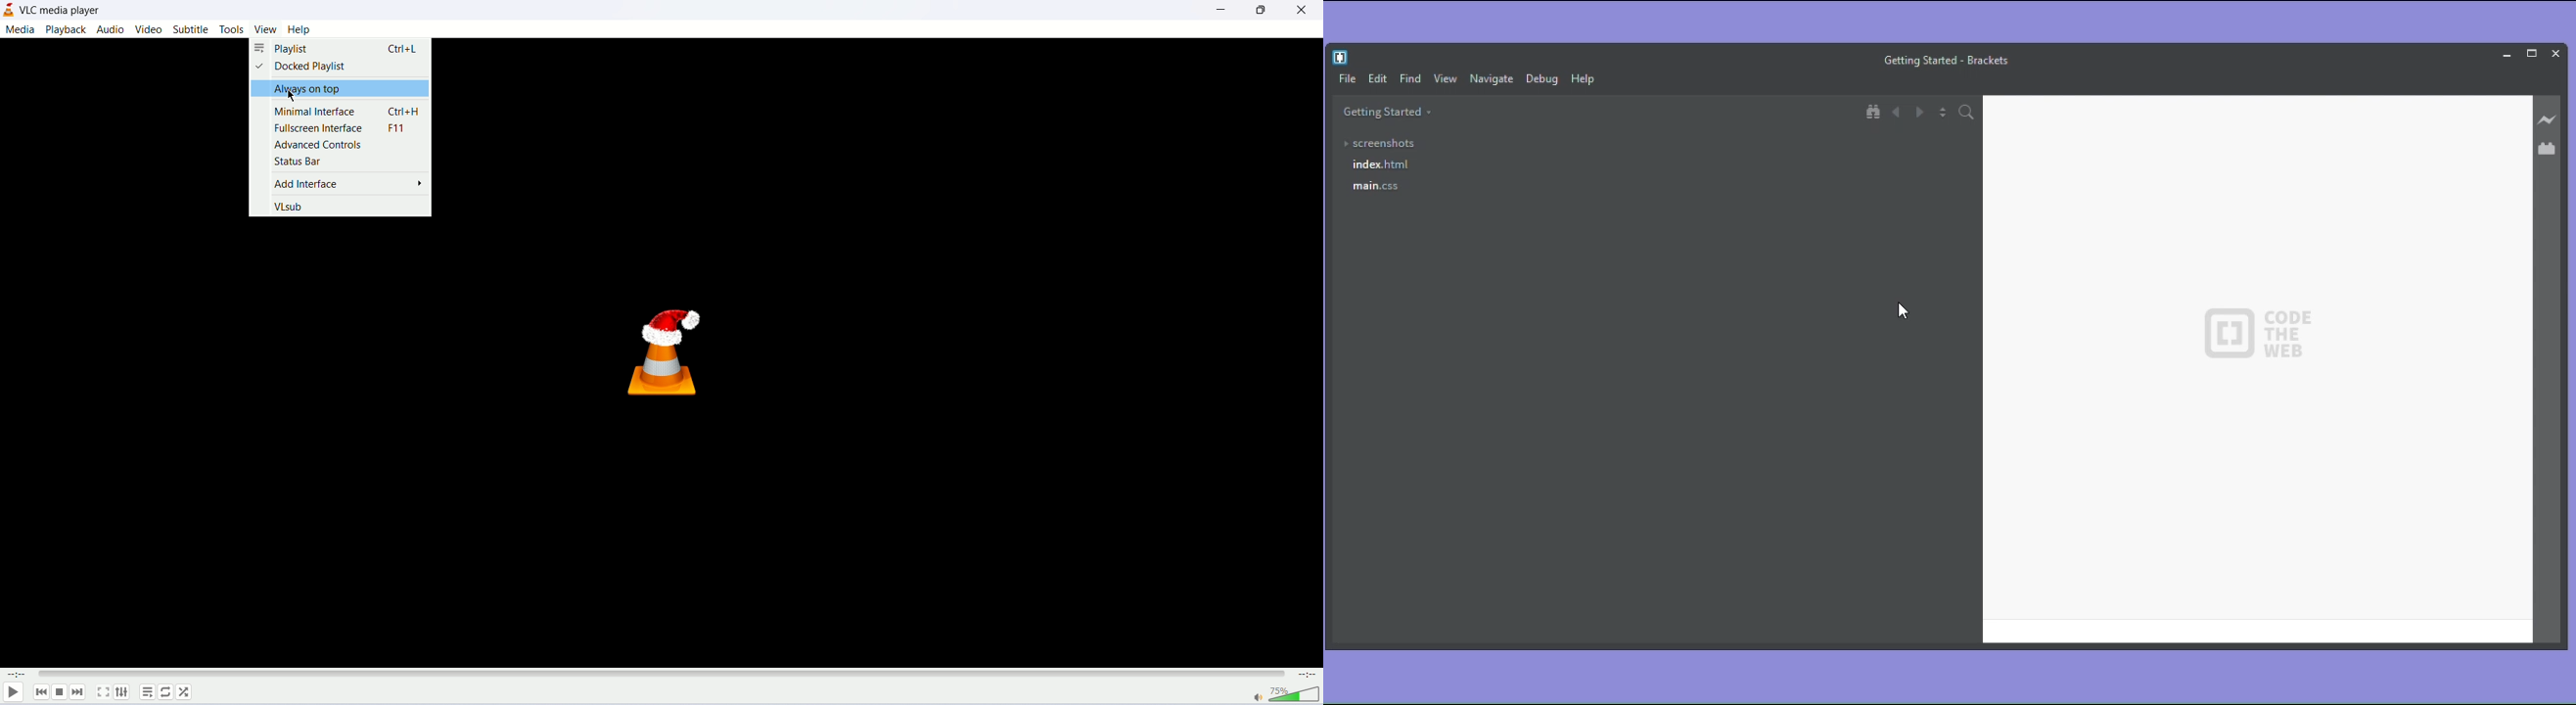 The height and width of the screenshot is (728, 2576). I want to click on Split editor vertically or horizontally, so click(1945, 115).